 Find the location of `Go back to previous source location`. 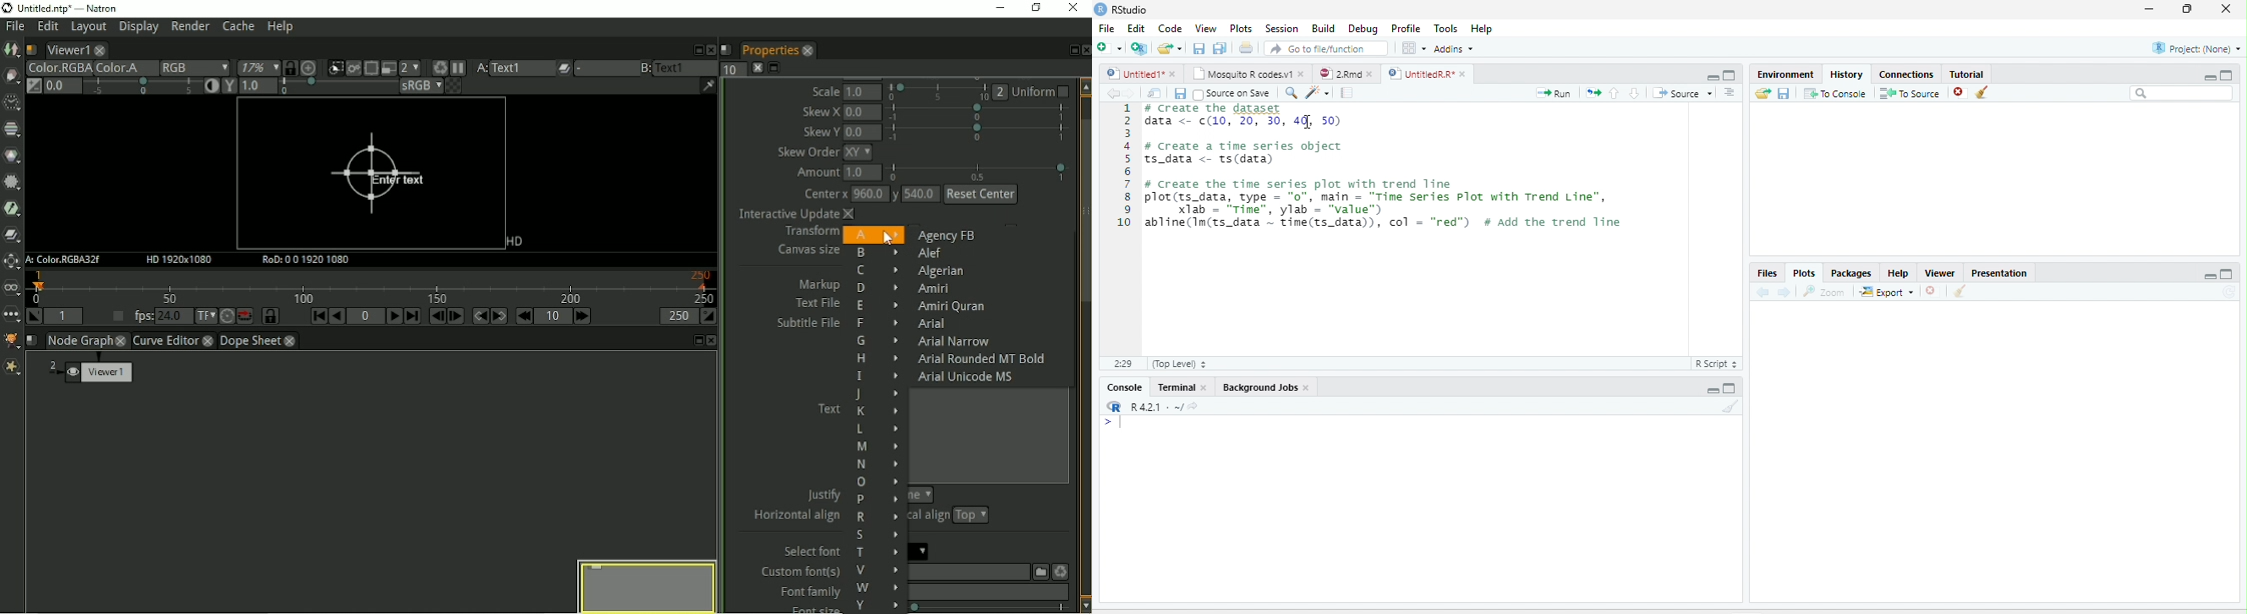

Go back to previous source location is located at coordinates (1111, 93).